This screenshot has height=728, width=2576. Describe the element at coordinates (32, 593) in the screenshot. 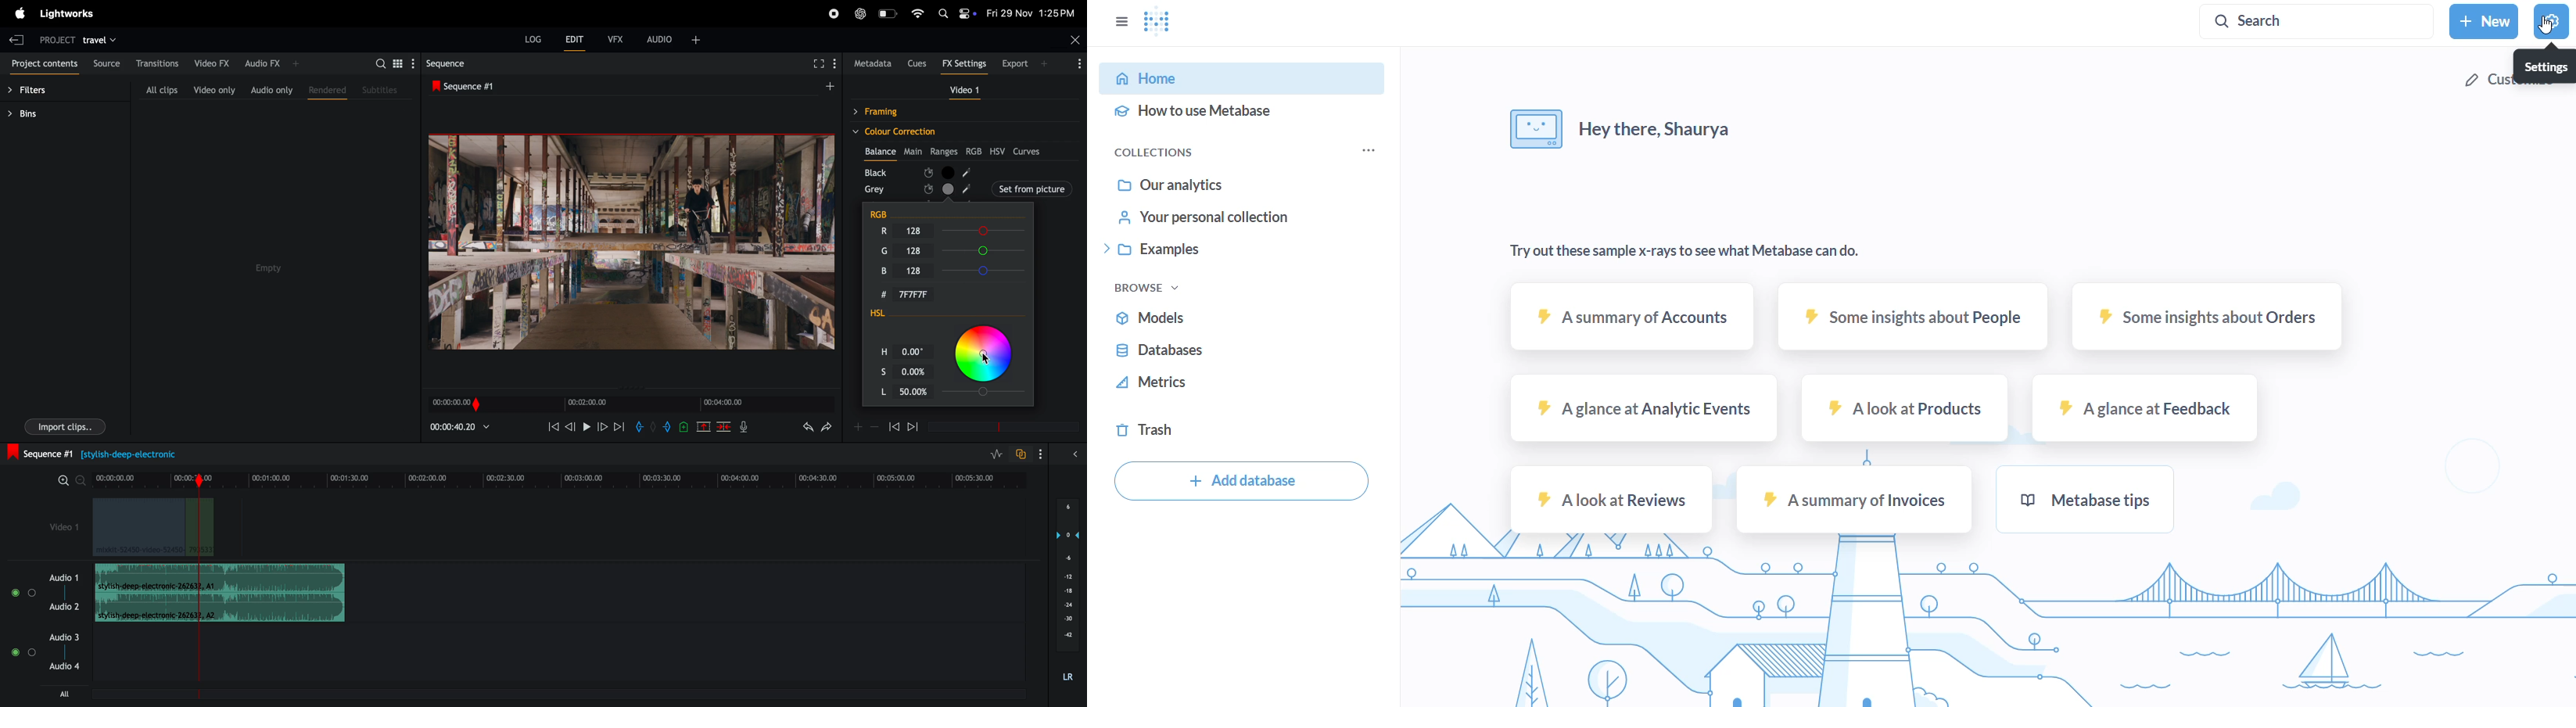

I see `toggle` at that location.